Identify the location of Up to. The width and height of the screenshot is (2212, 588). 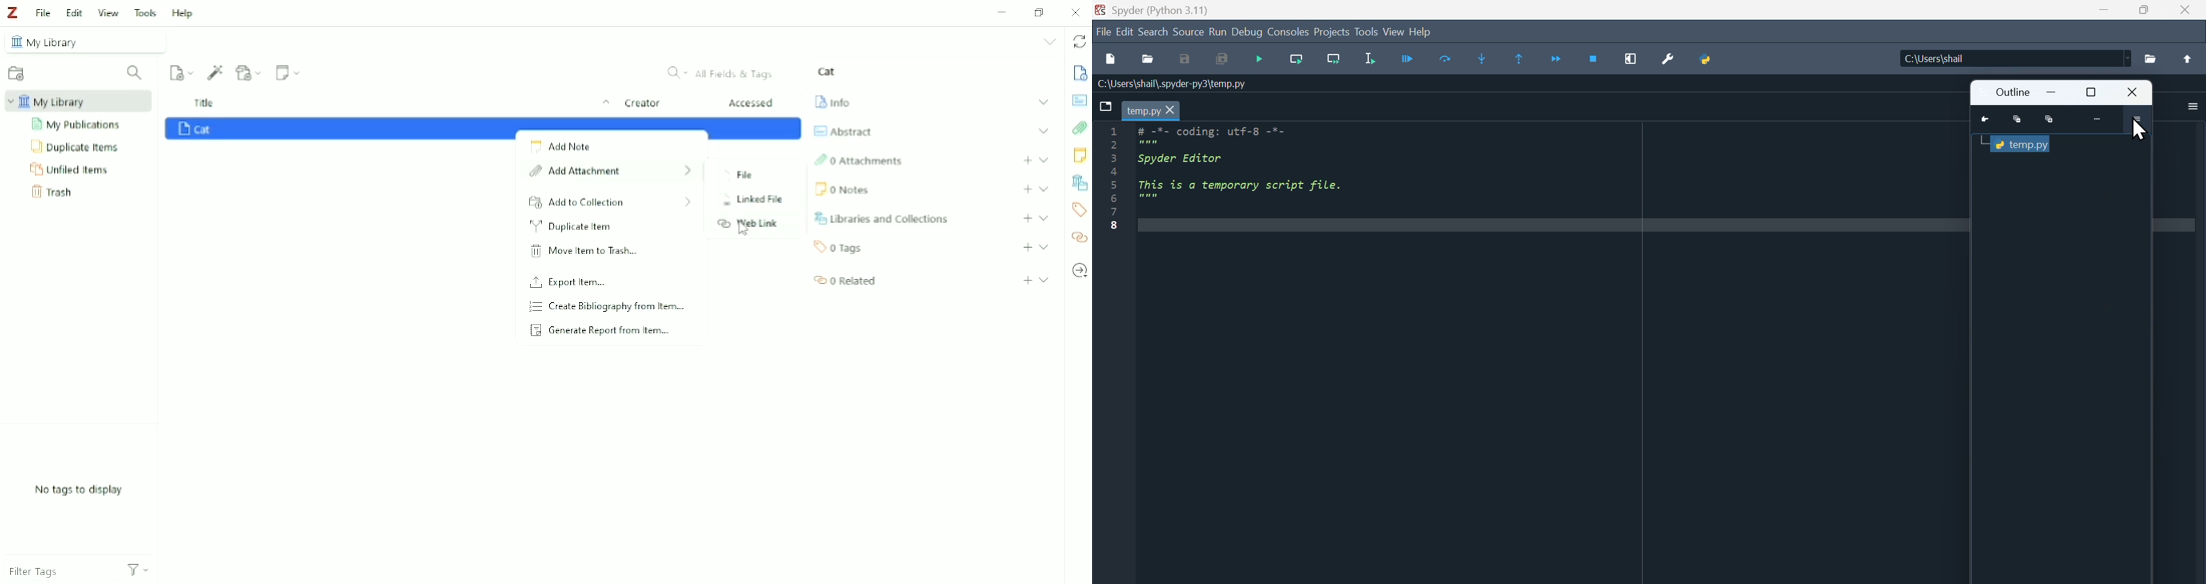
(2188, 58).